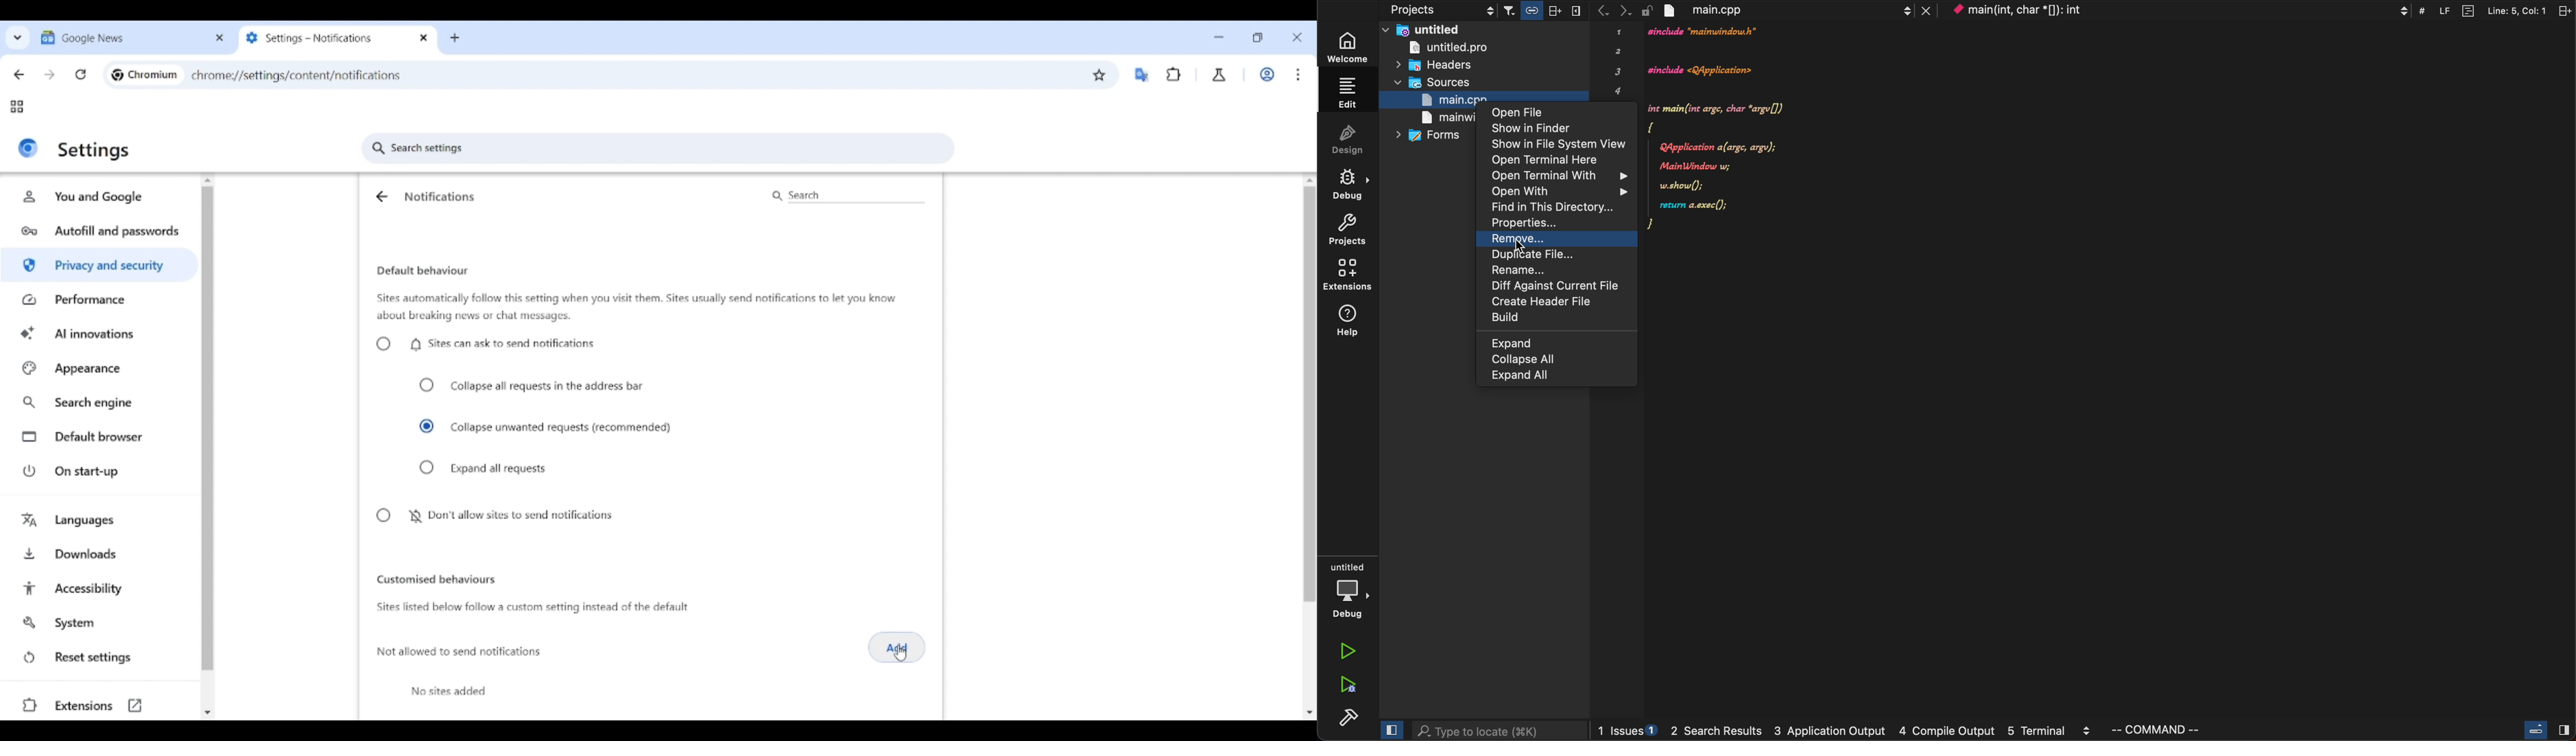 This screenshot has width=2576, height=756. Describe the element at coordinates (449, 691) in the screenshot. I see `No sites added` at that location.